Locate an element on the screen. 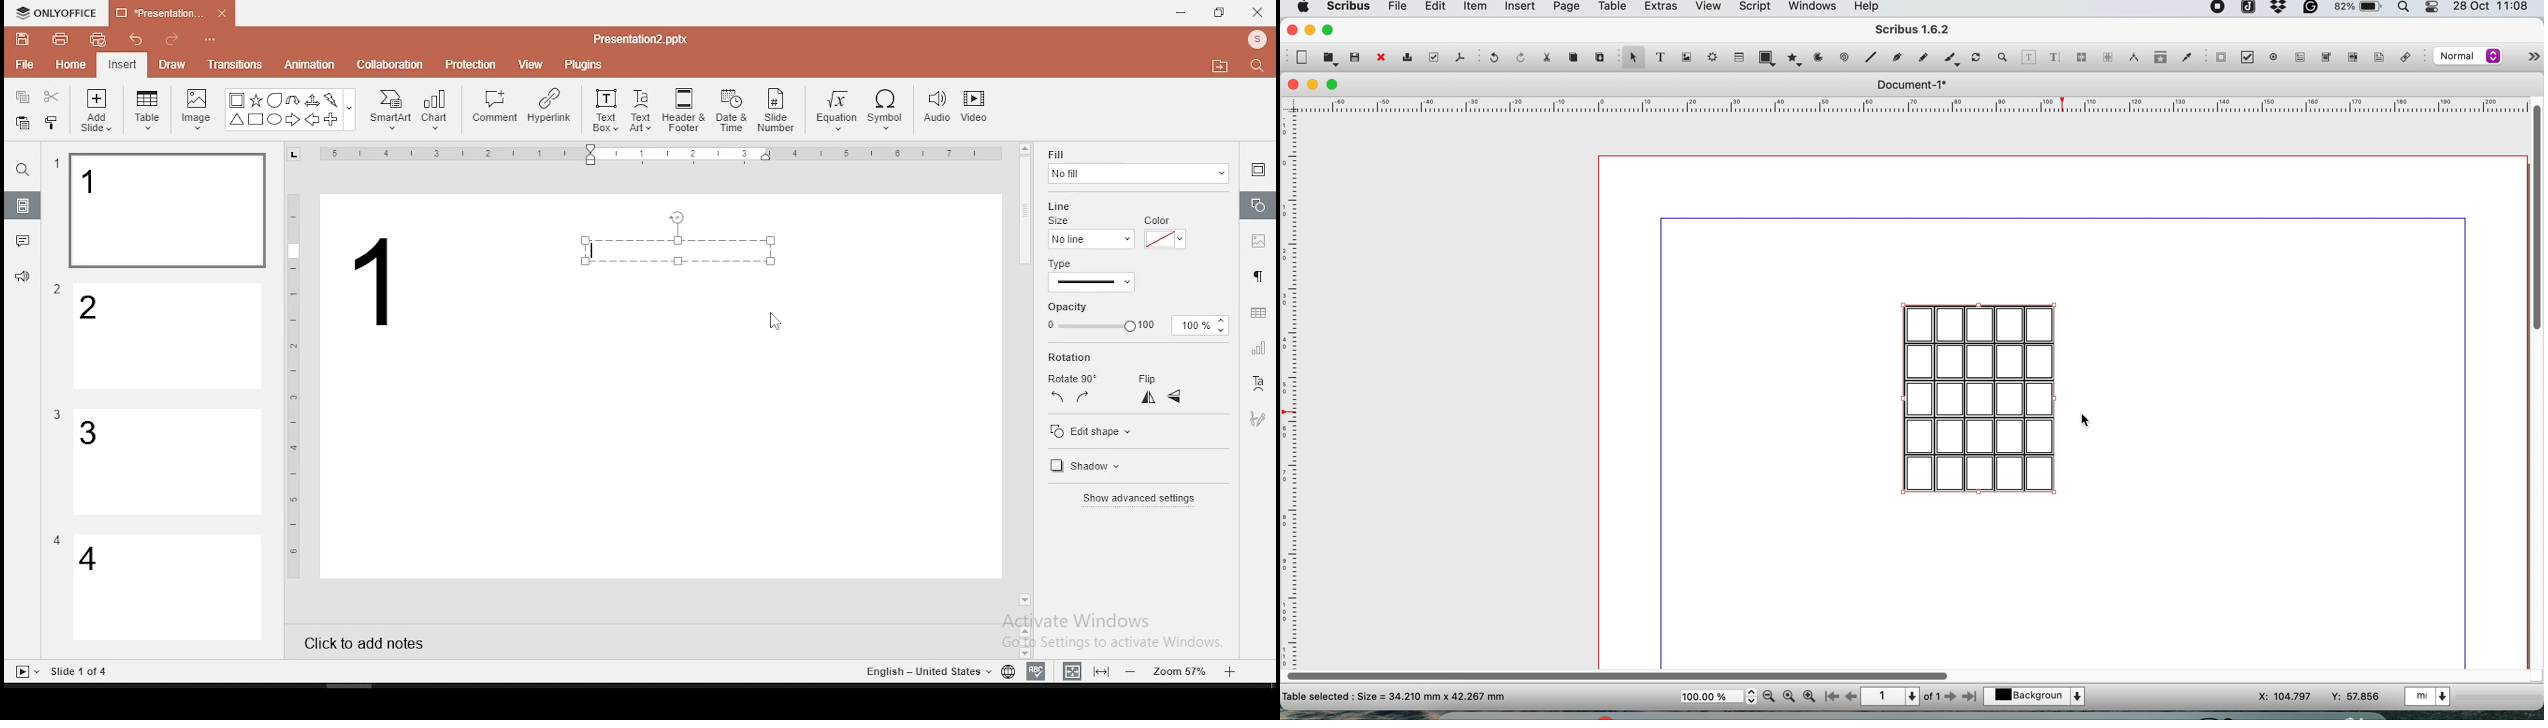 The image size is (2548, 728). extras is located at coordinates (1658, 9).